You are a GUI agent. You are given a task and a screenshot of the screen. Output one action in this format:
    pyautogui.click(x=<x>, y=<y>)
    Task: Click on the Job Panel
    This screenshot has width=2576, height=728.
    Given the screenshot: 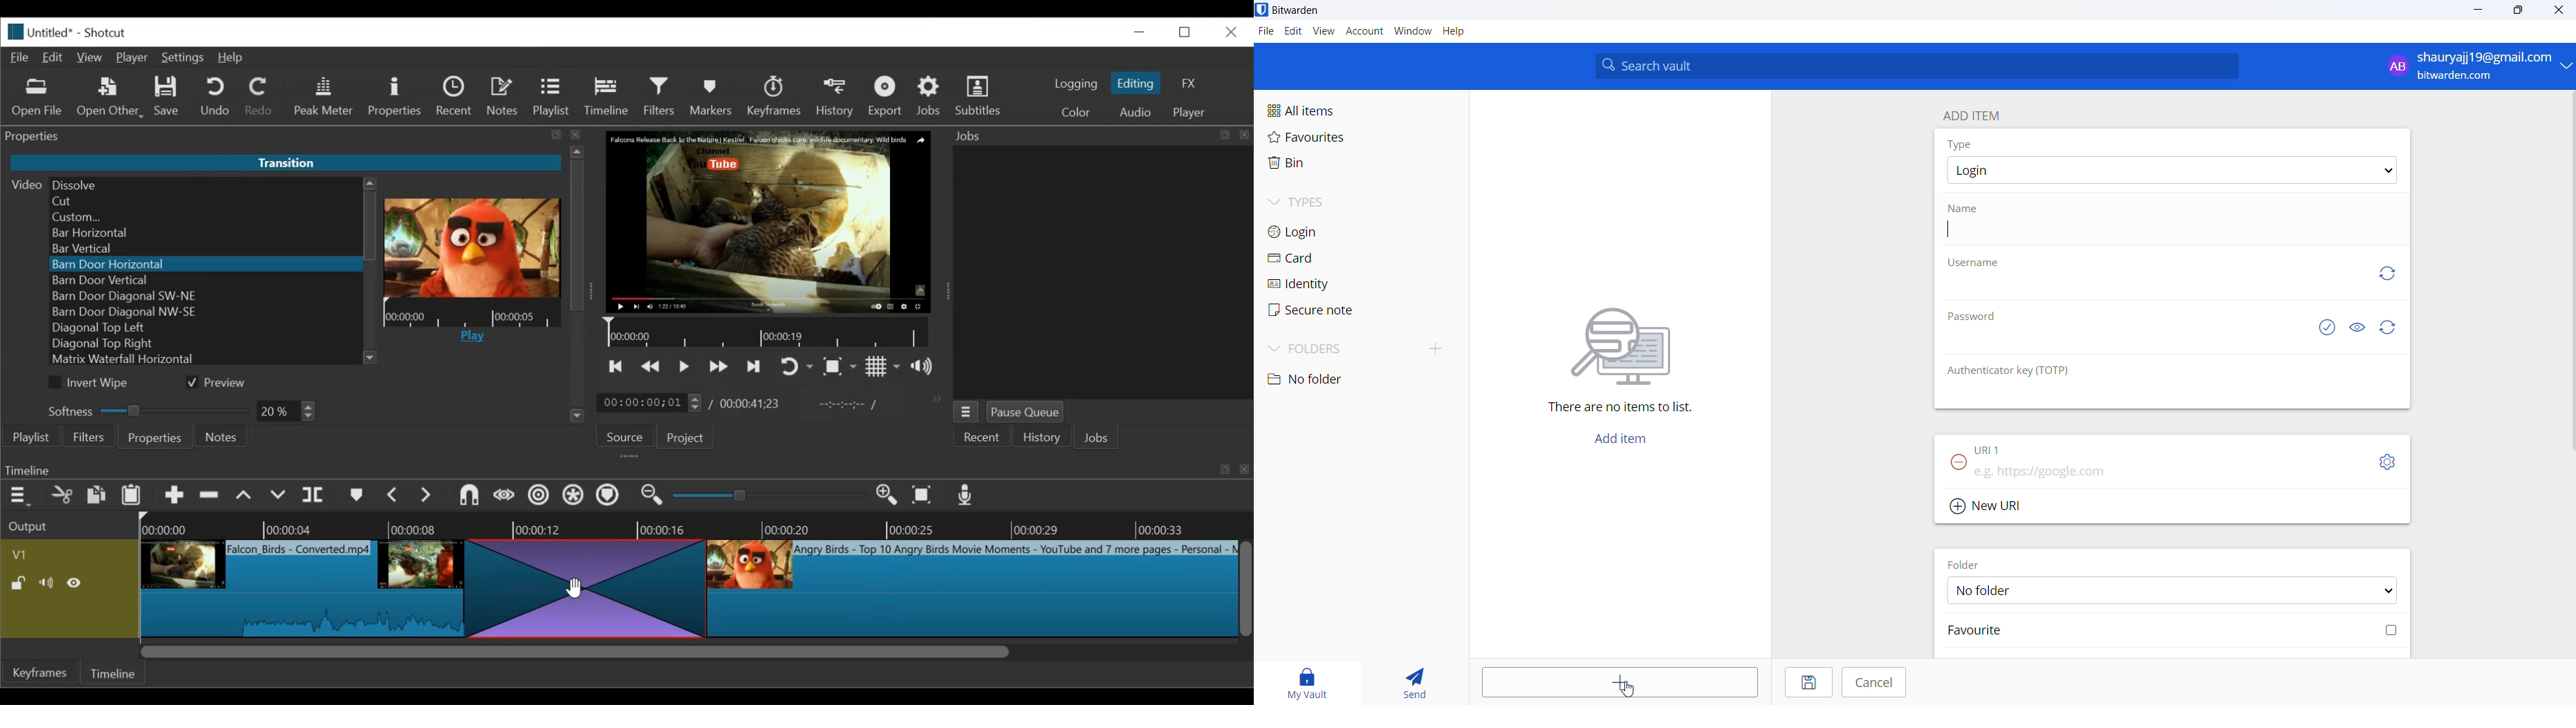 What is the action you would take?
    pyautogui.click(x=1102, y=273)
    